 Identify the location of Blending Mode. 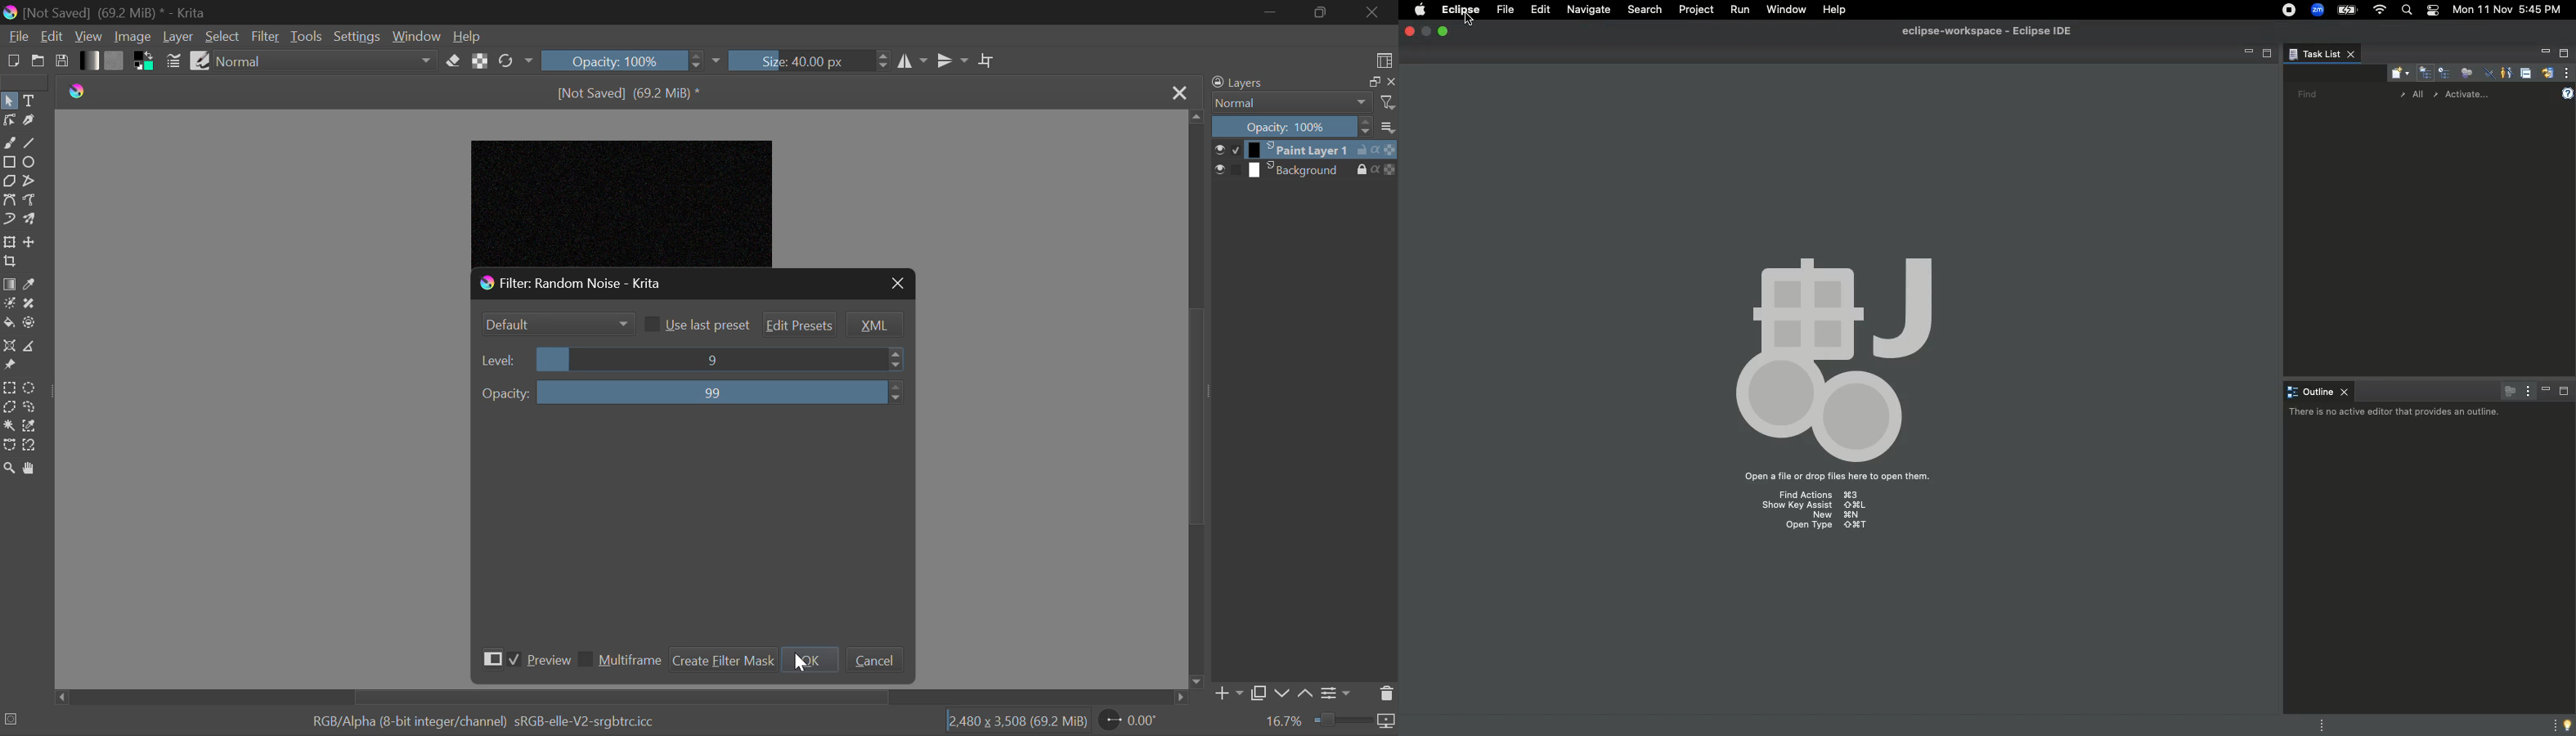
(1286, 103).